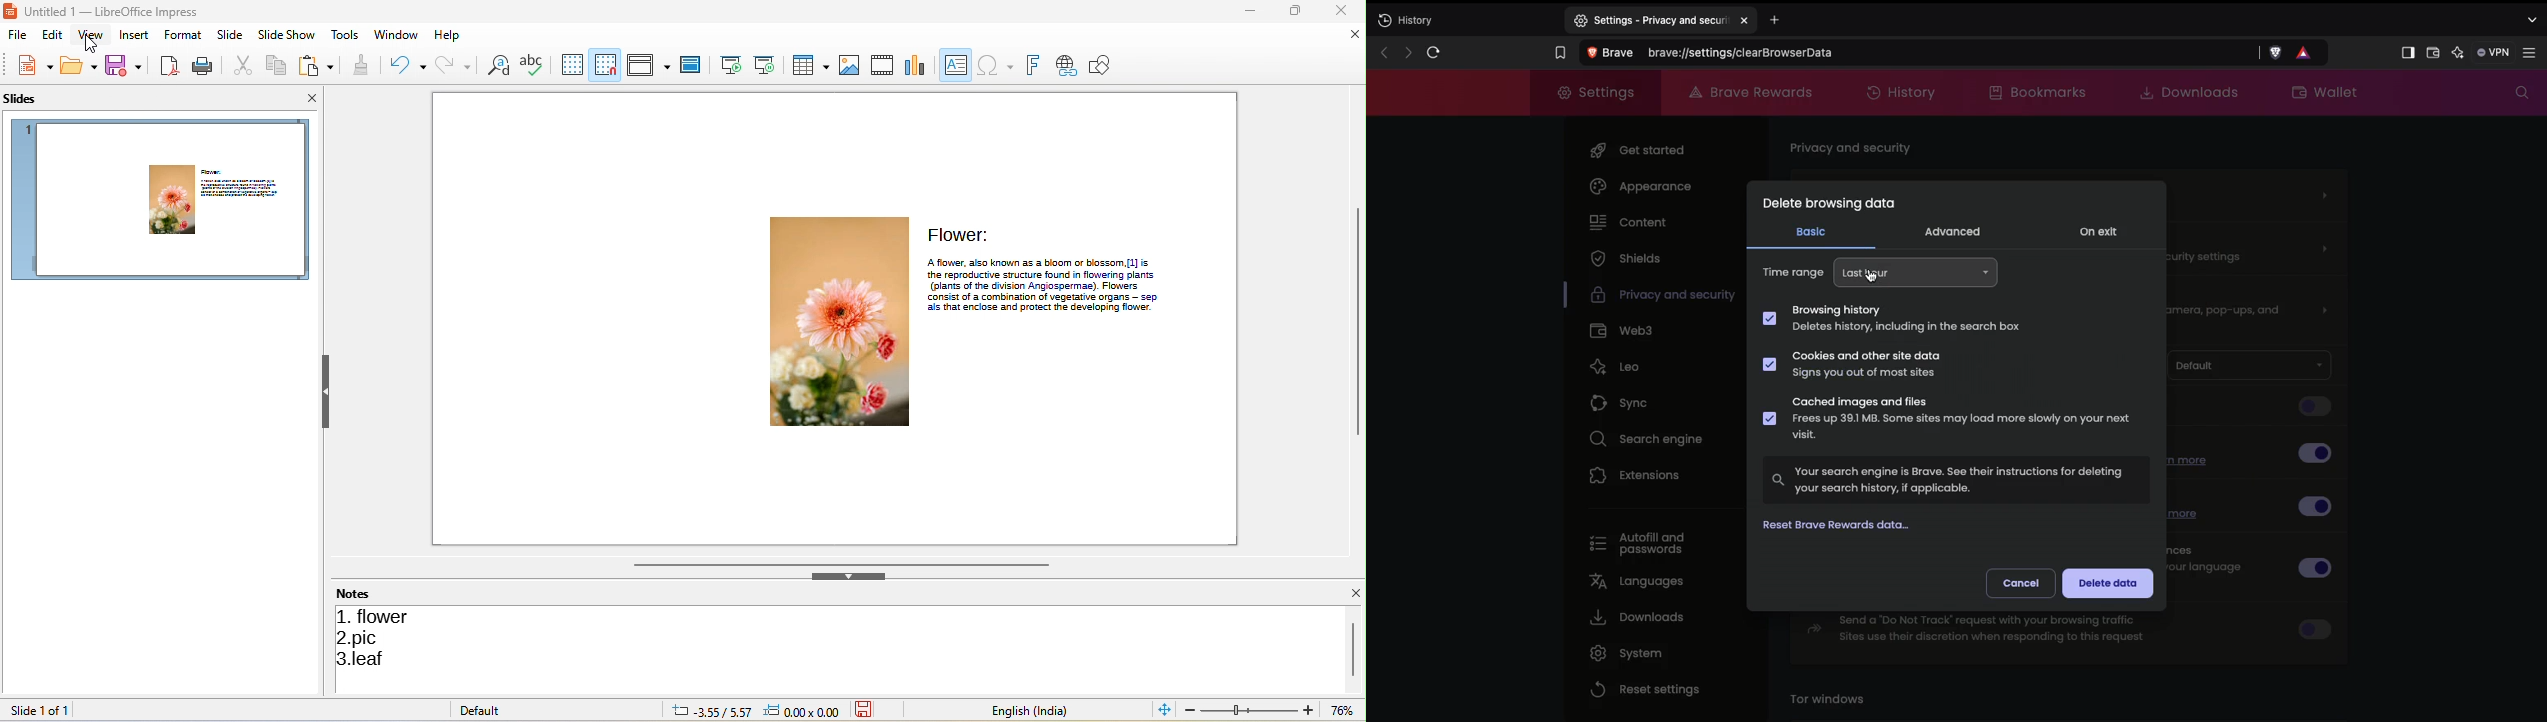 Image resolution: width=2548 pixels, height=728 pixels. What do you see at coordinates (359, 65) in the screenshot?
I see `clone formatting` at bounding box center [359, 65].